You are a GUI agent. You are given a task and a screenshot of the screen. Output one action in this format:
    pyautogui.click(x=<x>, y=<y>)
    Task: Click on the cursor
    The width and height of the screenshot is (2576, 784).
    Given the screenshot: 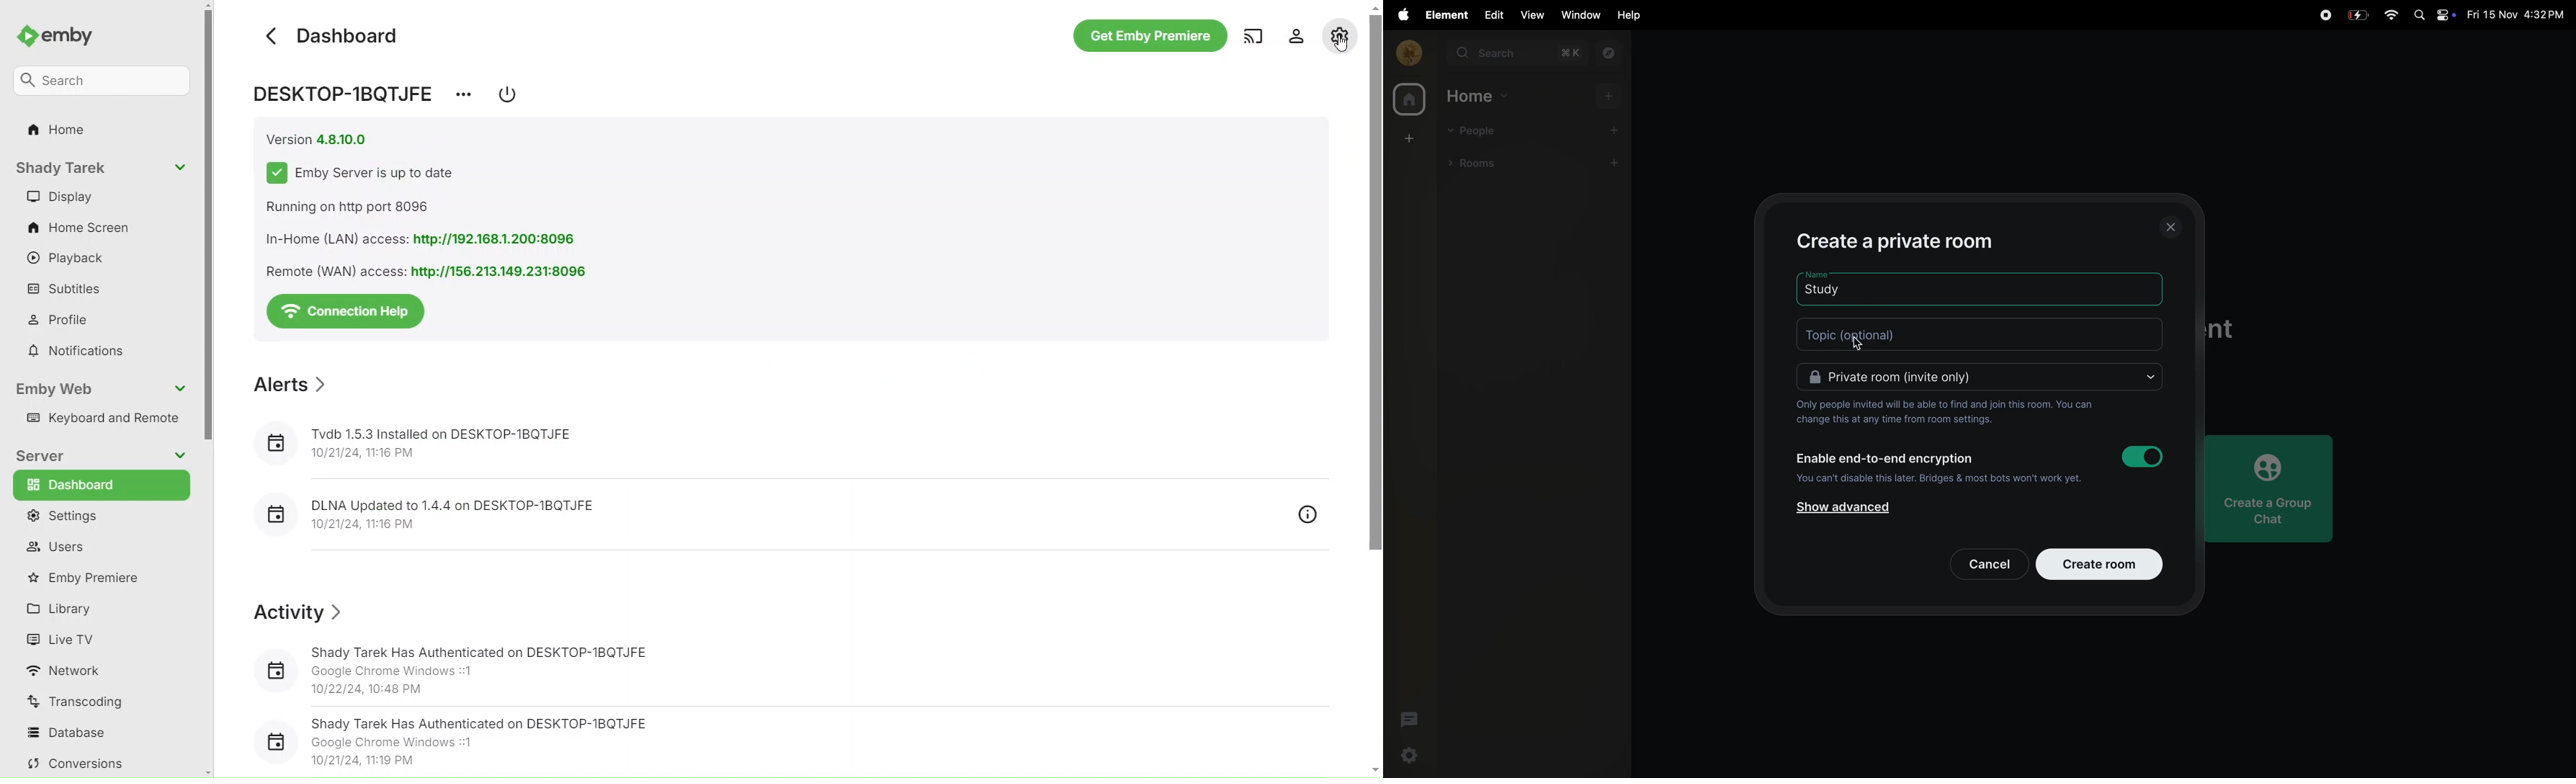 What is the action you would take?
    pyautogui.click(x=1856, y=348)
    